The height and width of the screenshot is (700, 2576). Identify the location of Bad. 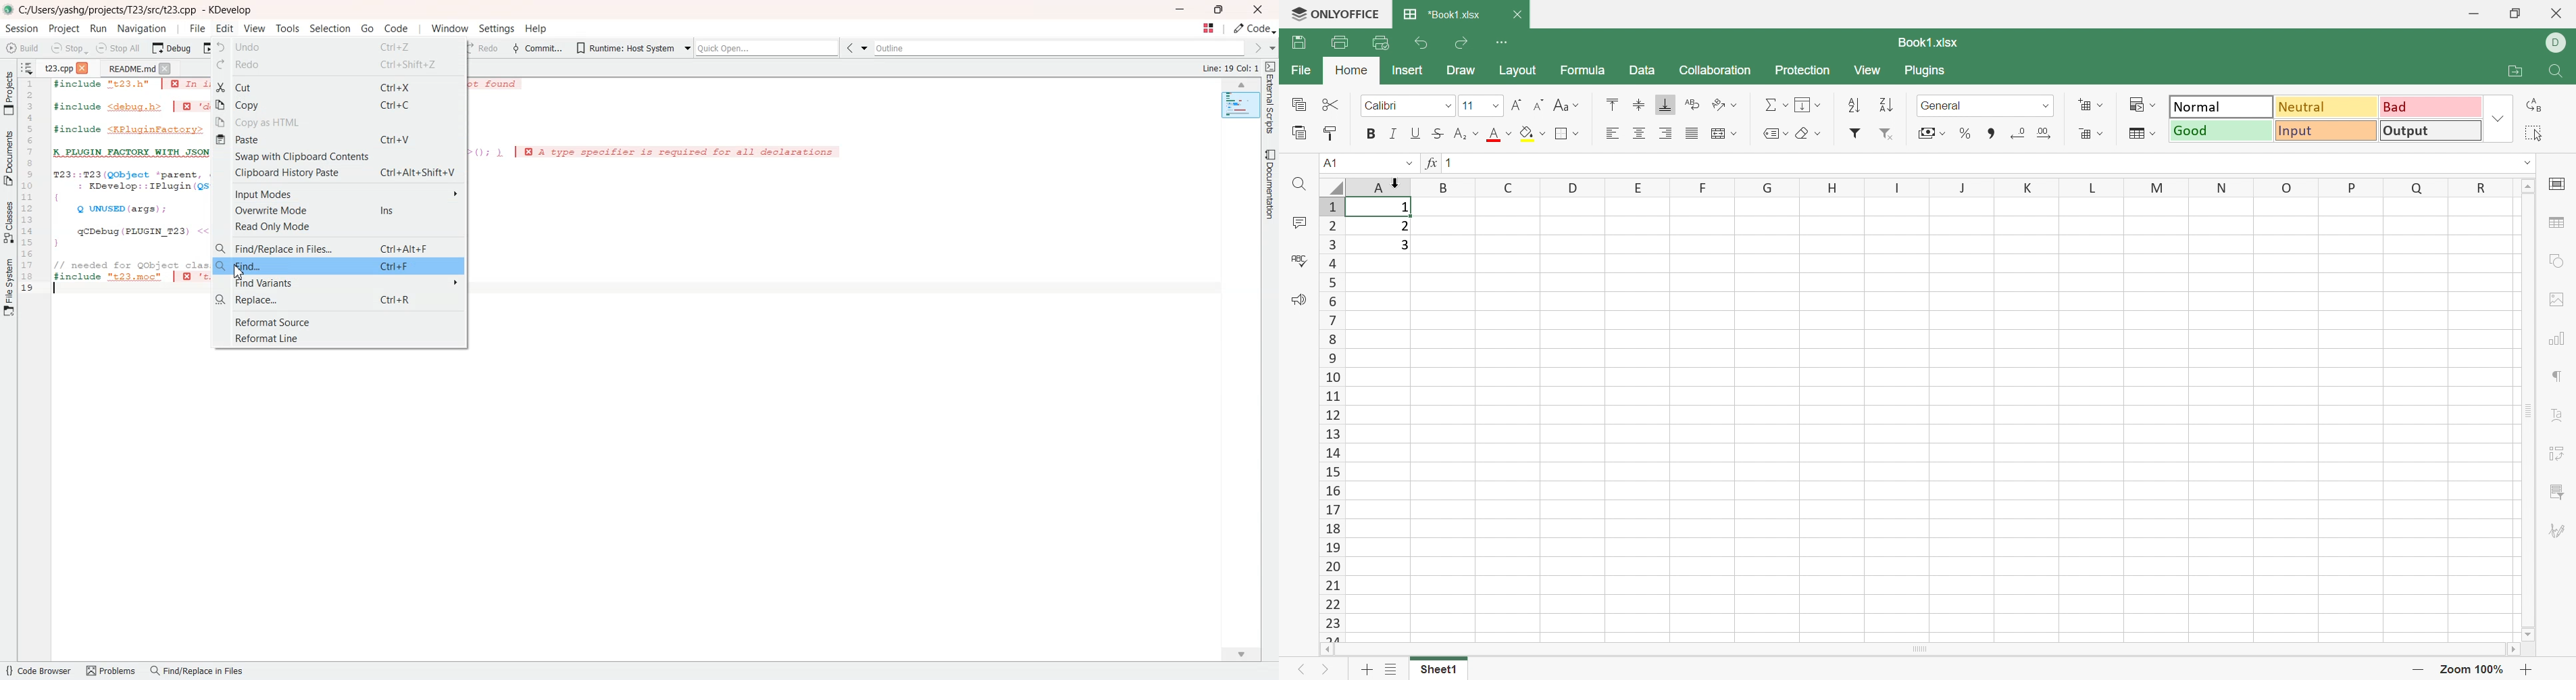
(2430, 106).